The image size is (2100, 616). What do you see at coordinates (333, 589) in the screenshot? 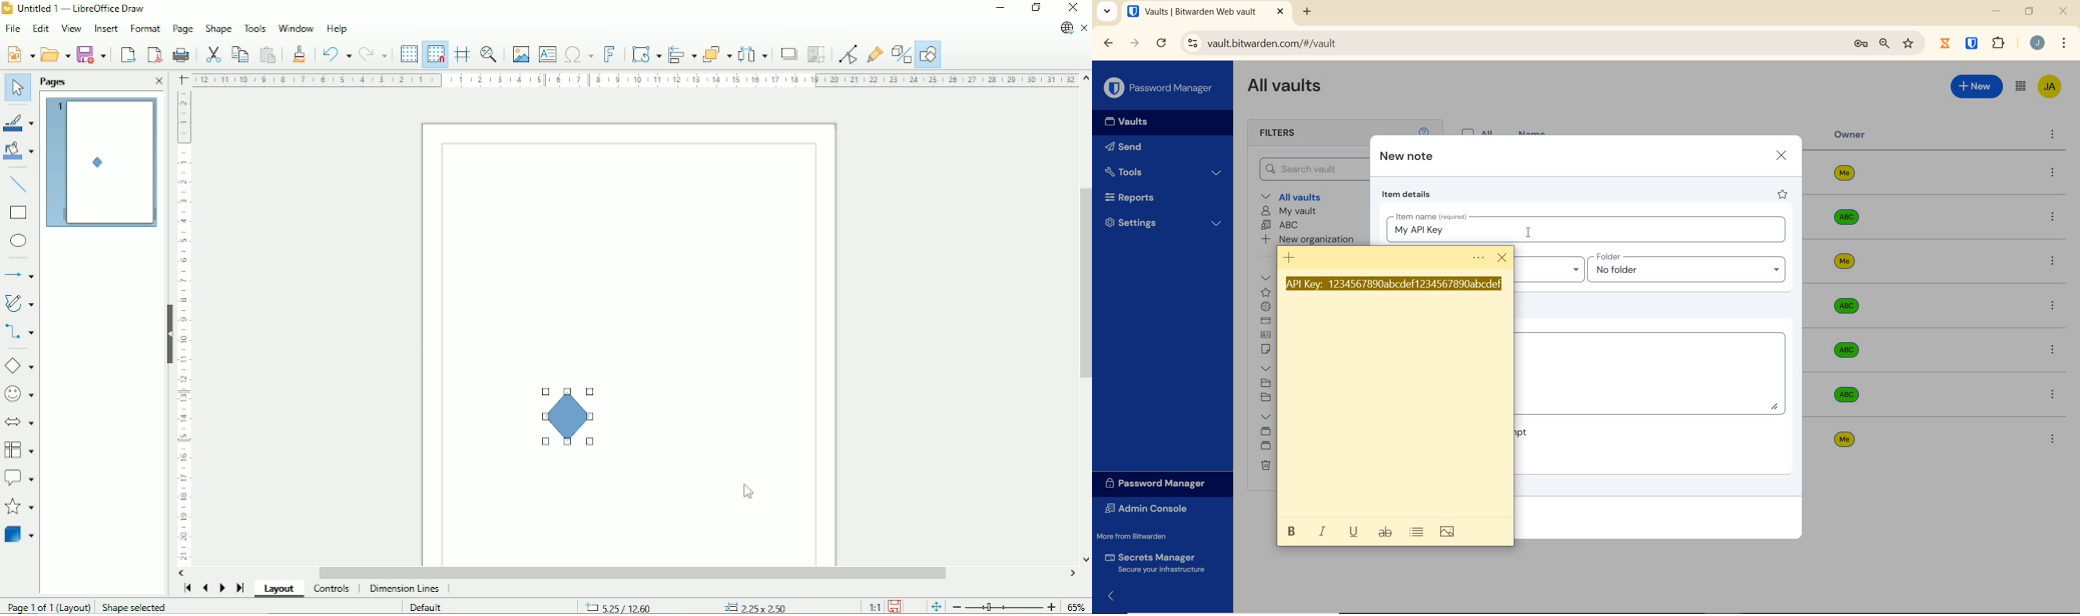
I see `Controls` at bounding box center [333, 589].